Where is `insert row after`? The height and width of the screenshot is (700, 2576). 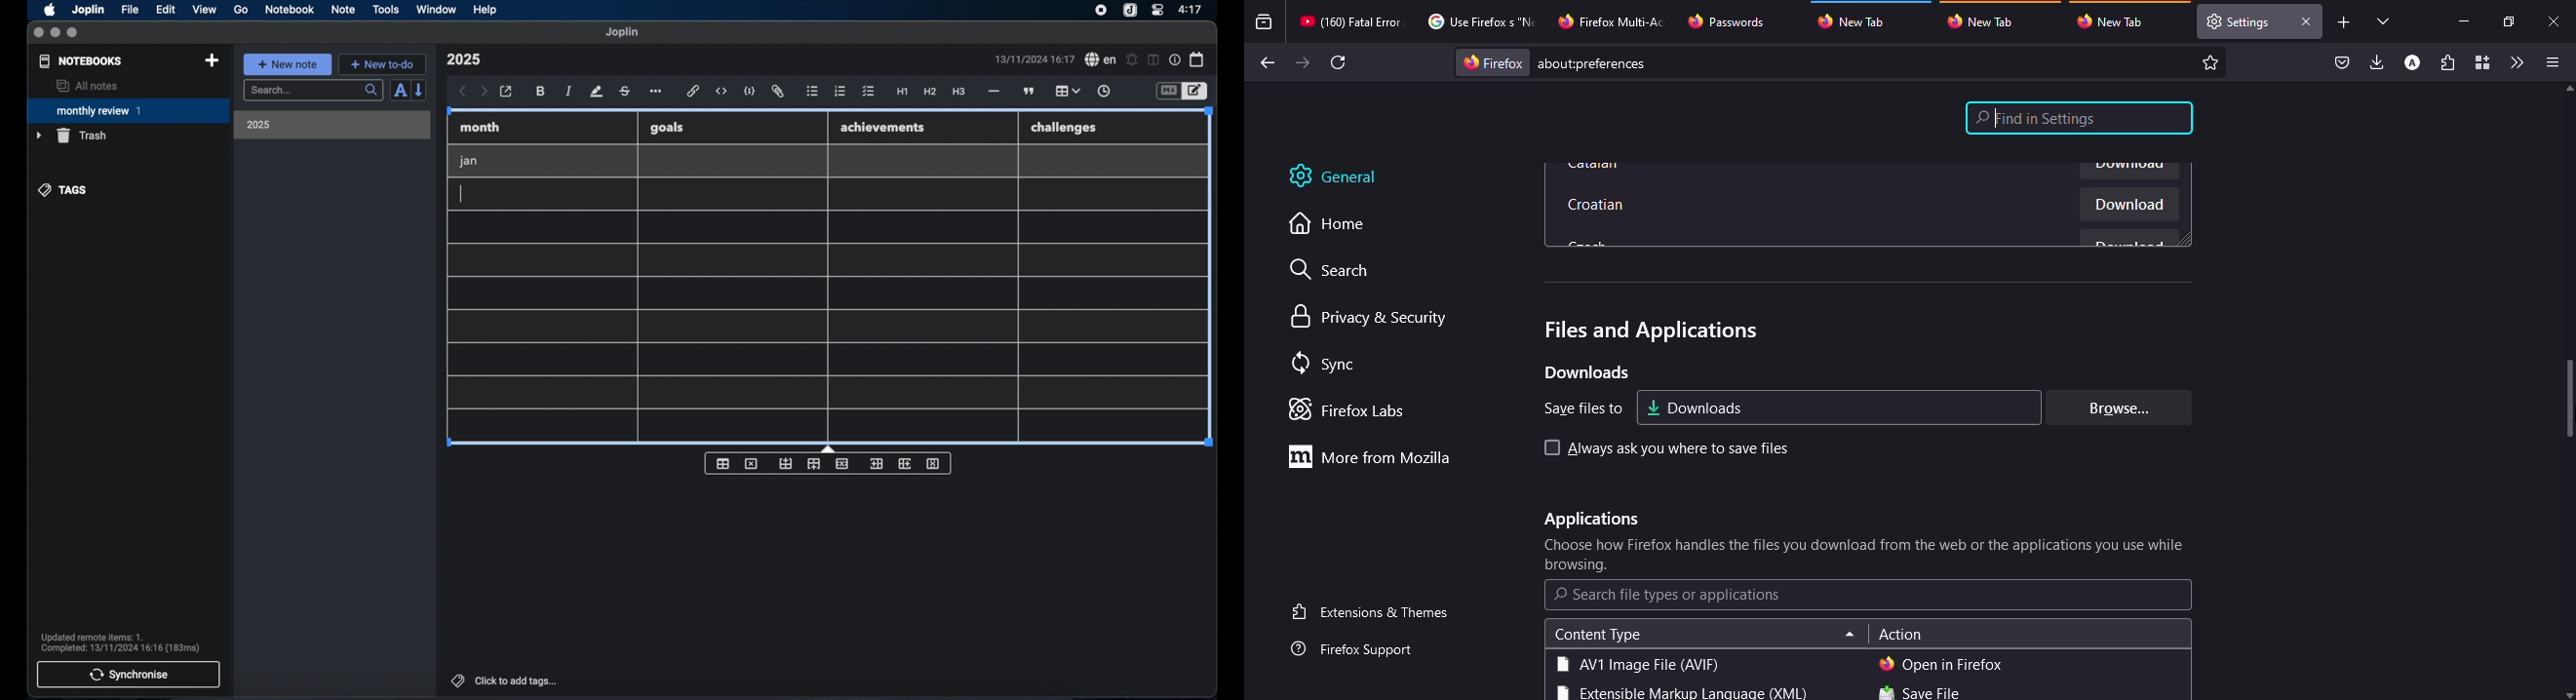 insert row after is located at coordinates (814, 464).